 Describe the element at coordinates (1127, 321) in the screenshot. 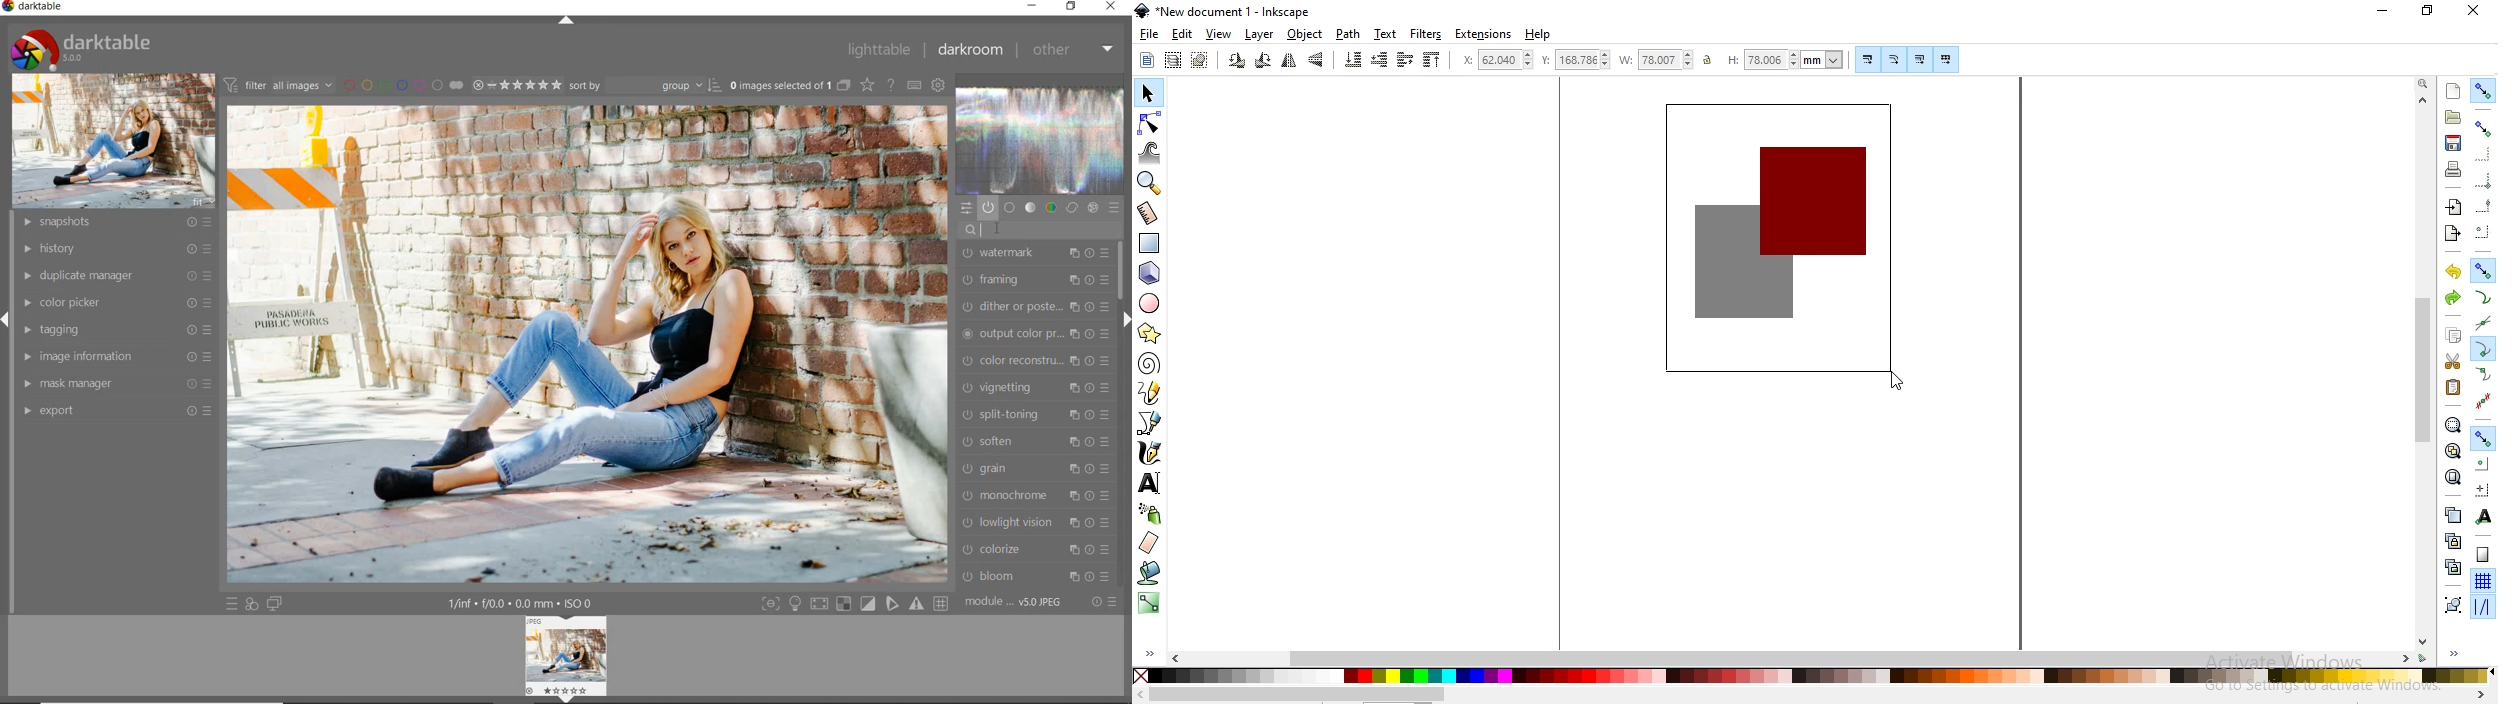

I see `expand/collapse` at that location.